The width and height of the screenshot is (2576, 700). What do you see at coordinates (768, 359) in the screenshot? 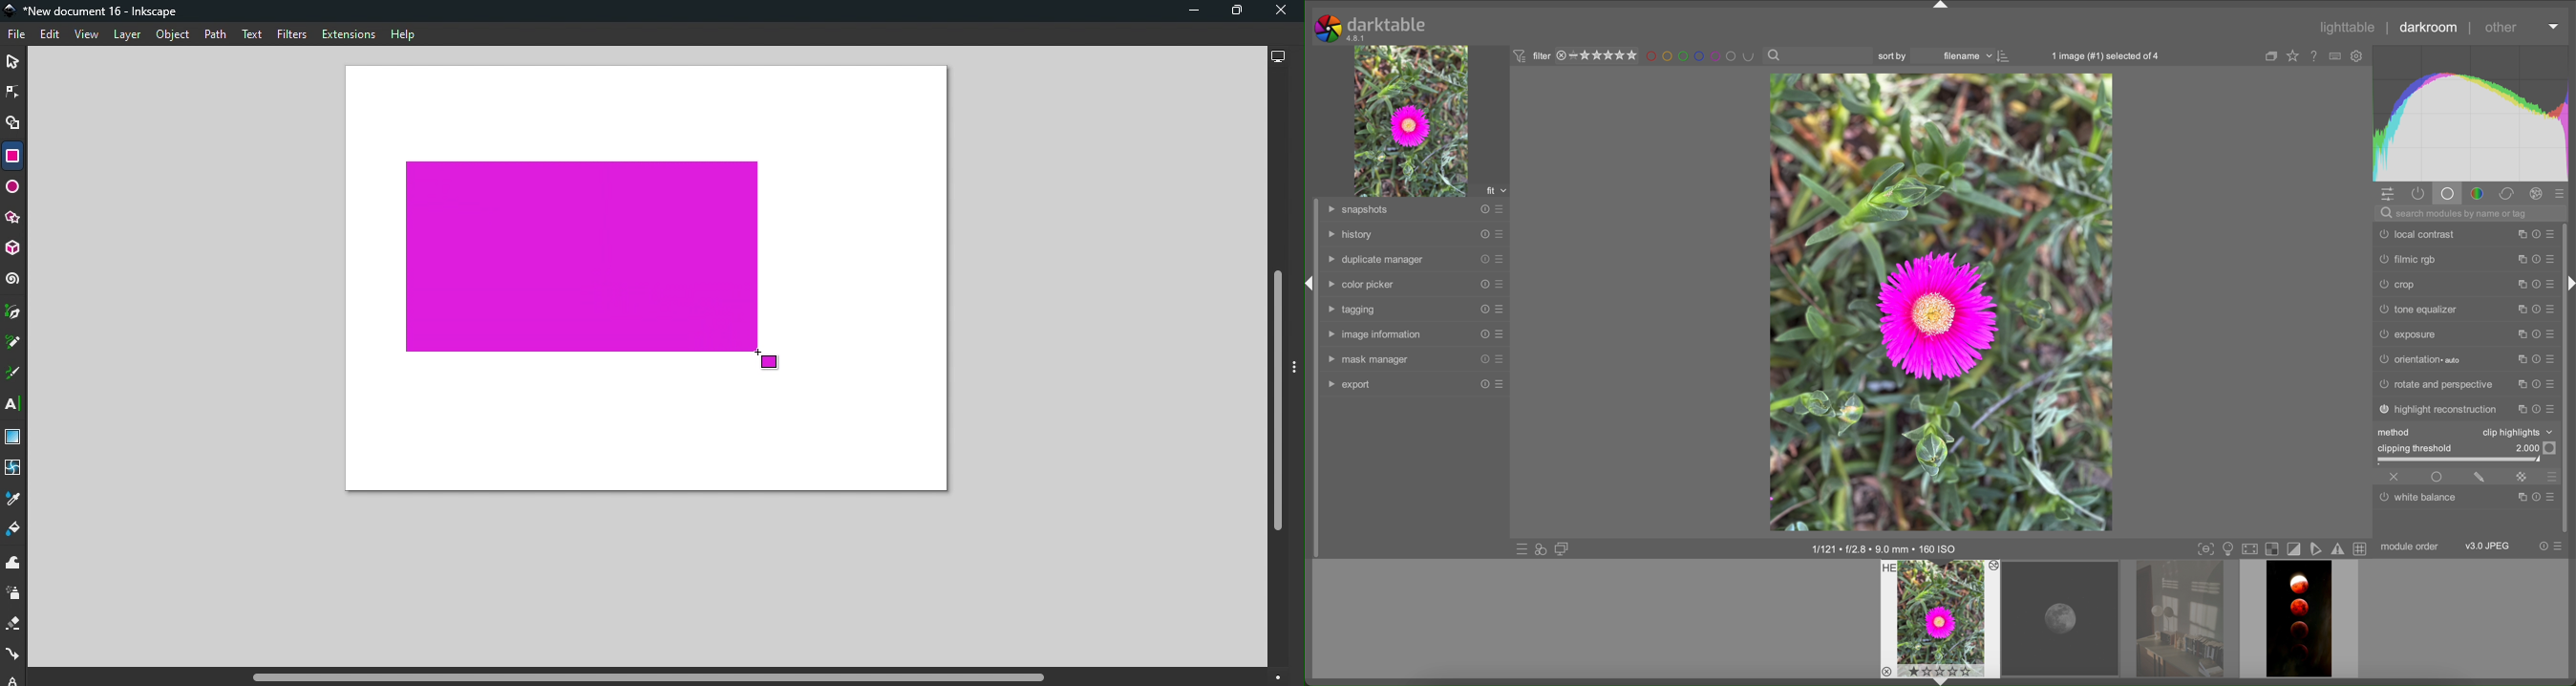
I see `Cursor` at bounding box center [768, 359].